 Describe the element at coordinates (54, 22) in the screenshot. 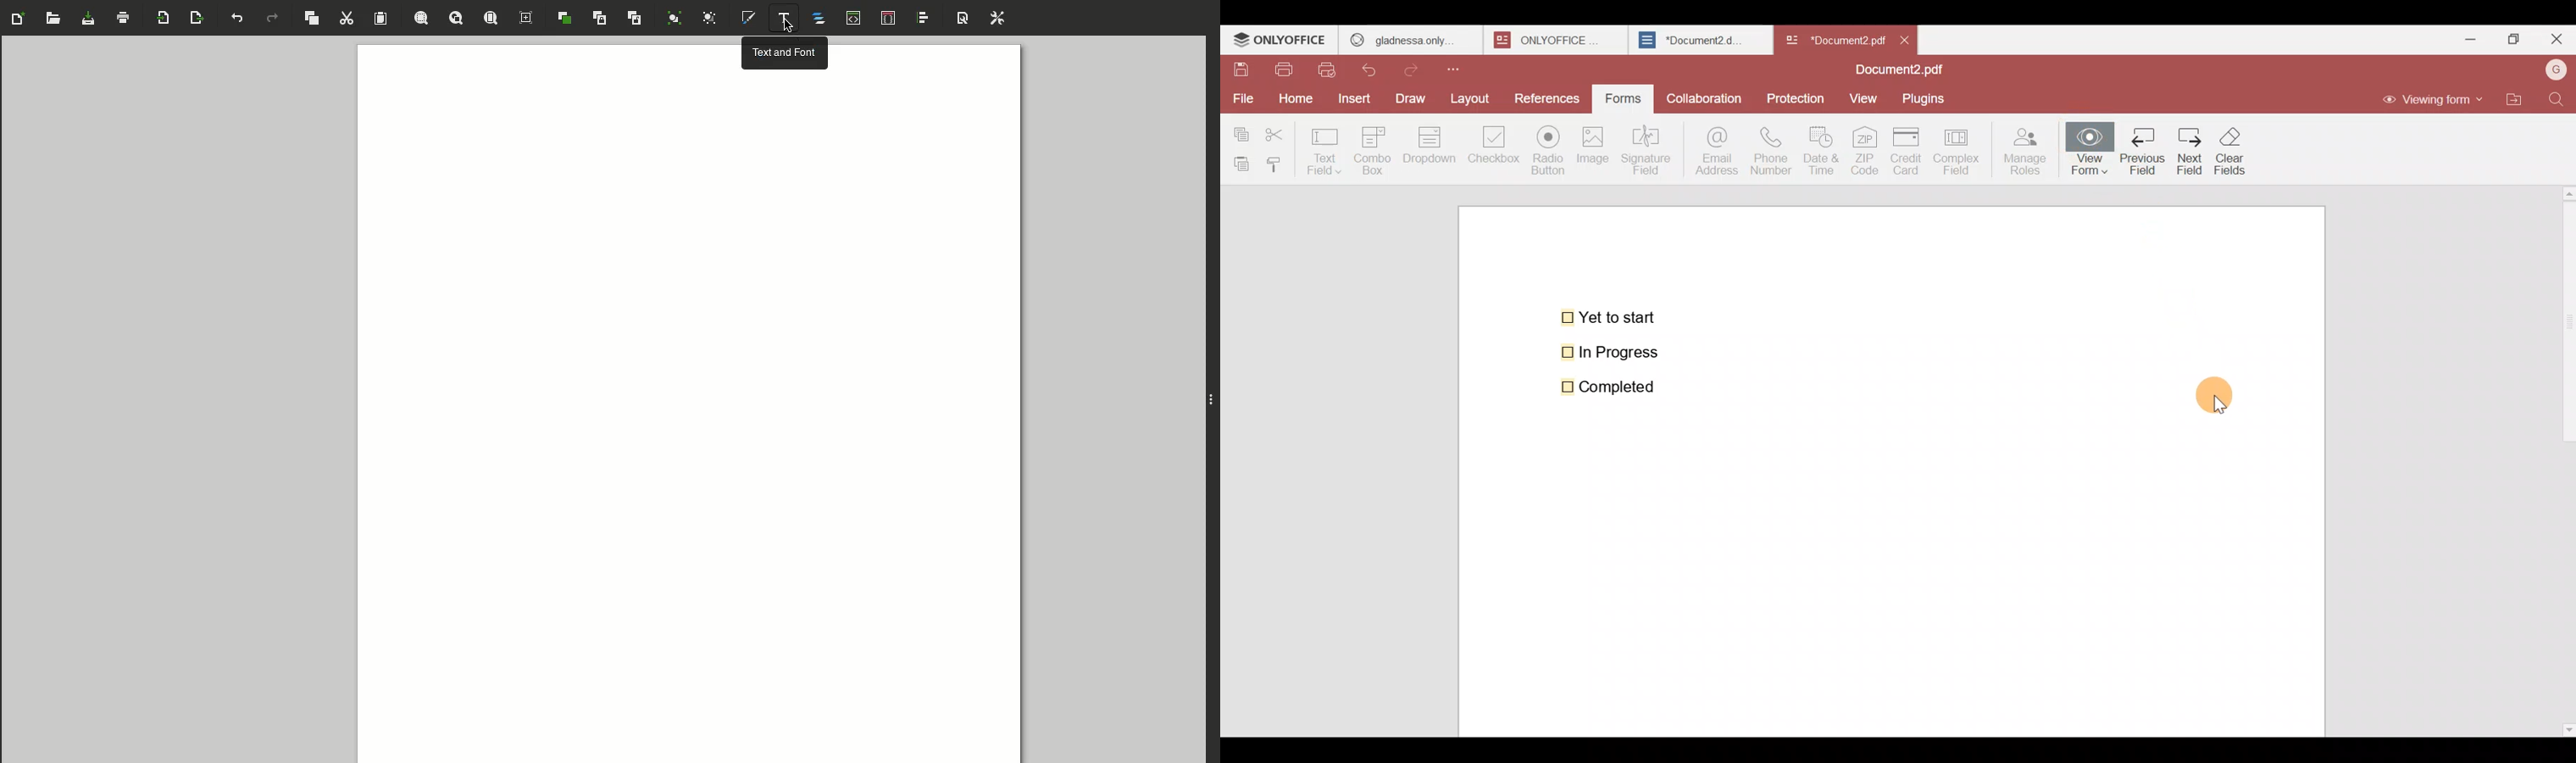

I see `Open` at that location.